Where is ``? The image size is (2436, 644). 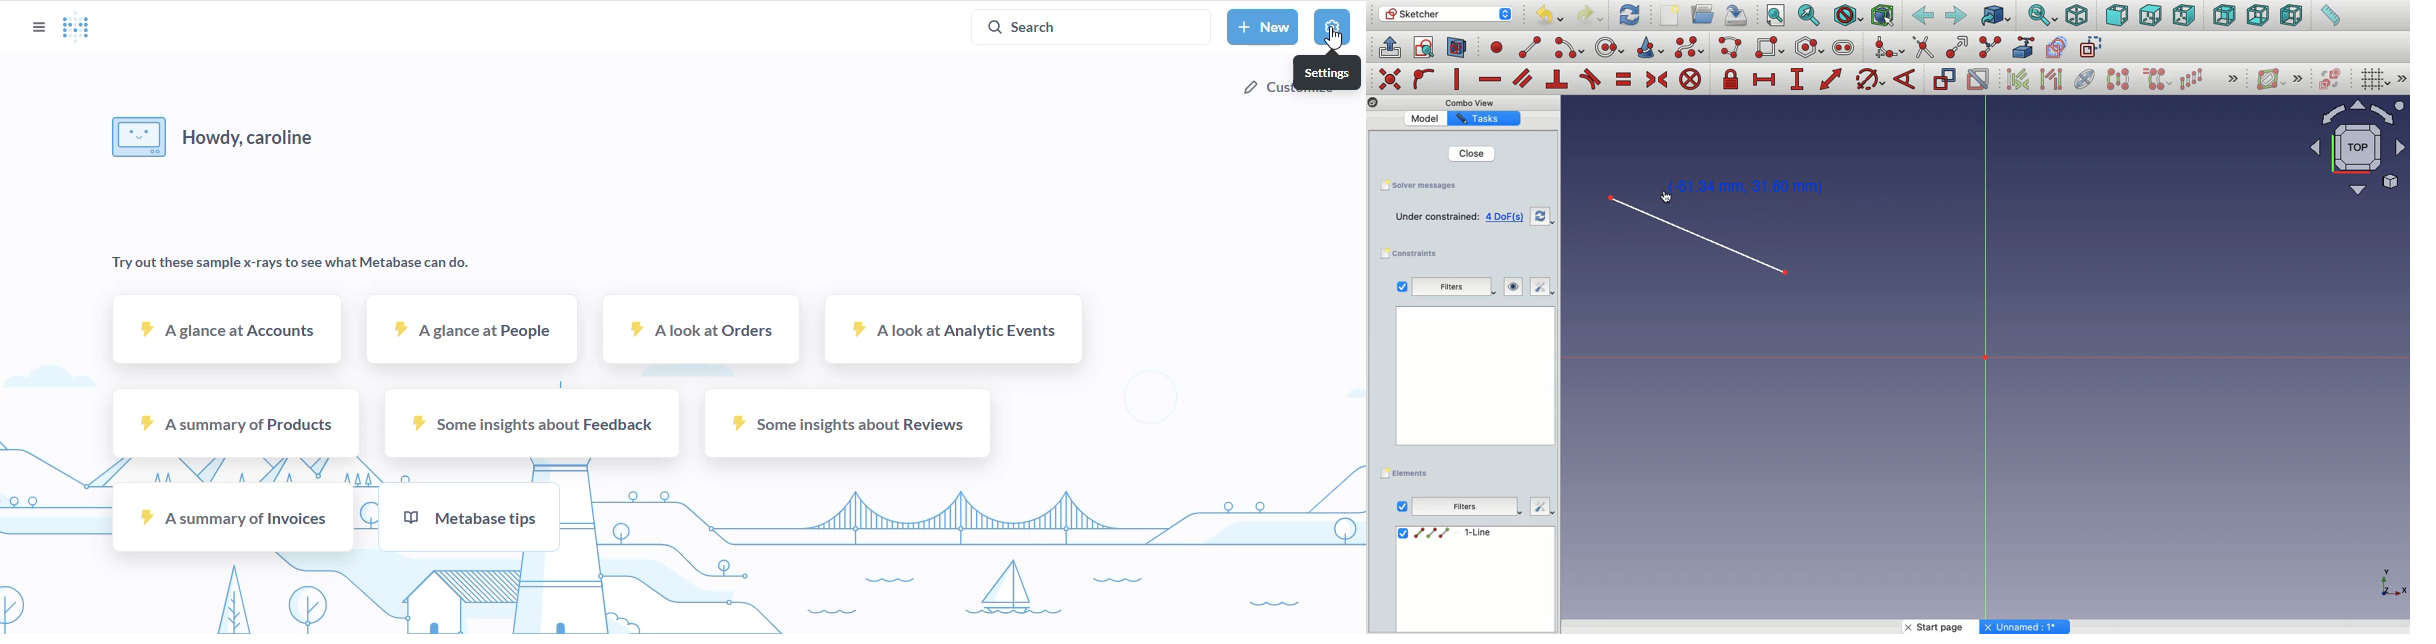
 is located at coordinates (1468, 507).